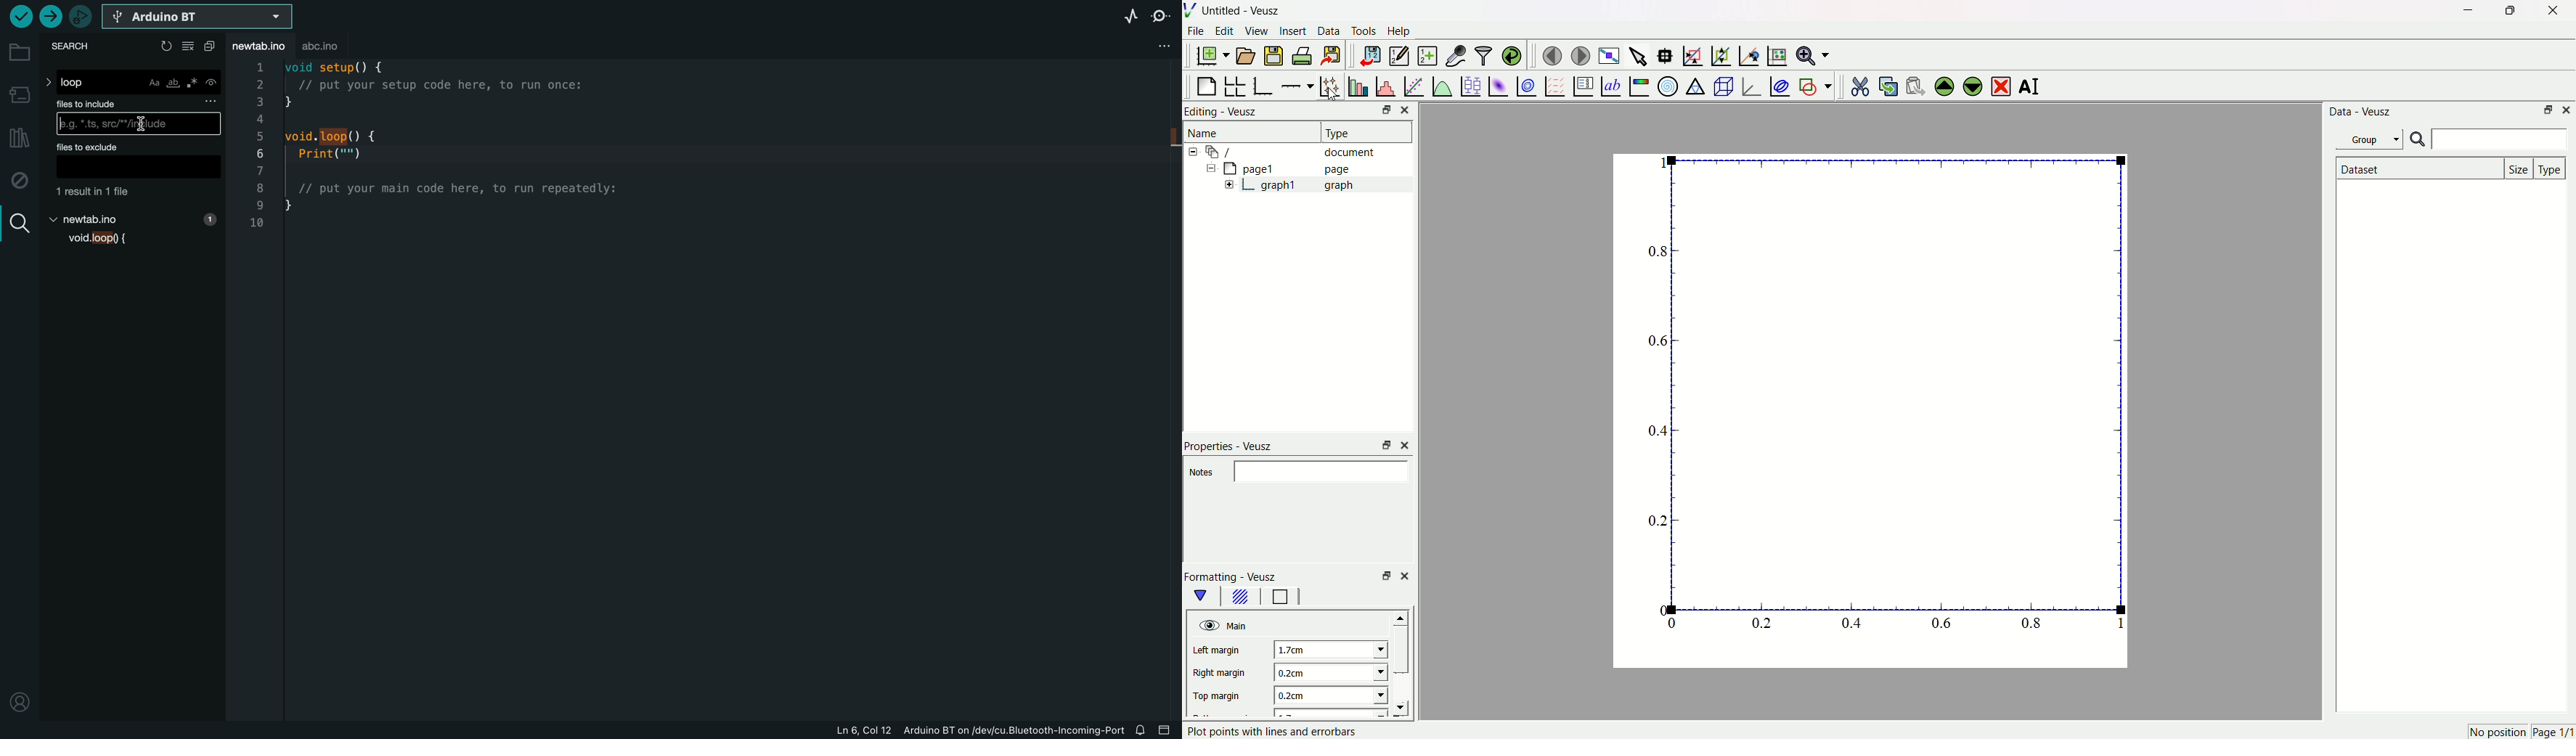 Image resolution: width=2576 pixels, height=756 pixels. Describe the element at coordinates (1454, 54) in the screenshot. I see `capture remote datasets` at that location.